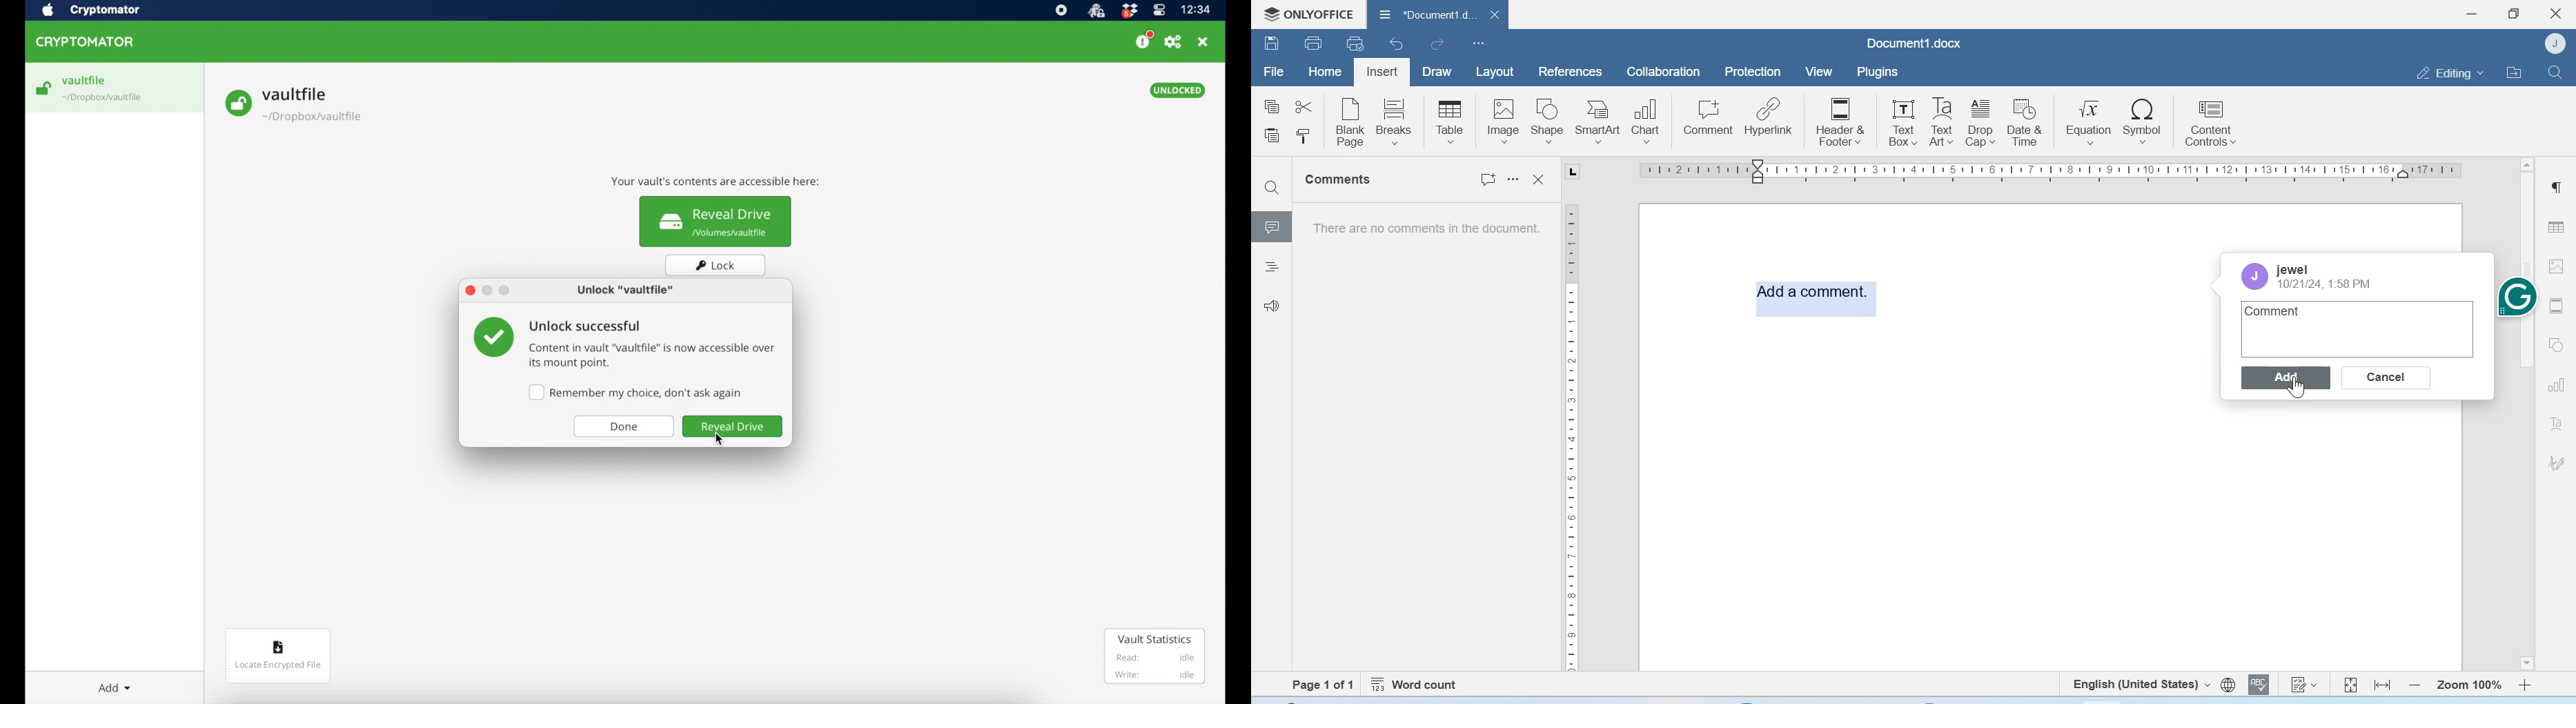 The image size is (2576, 728). I want to click on Fit to page, so click(2351, 684).